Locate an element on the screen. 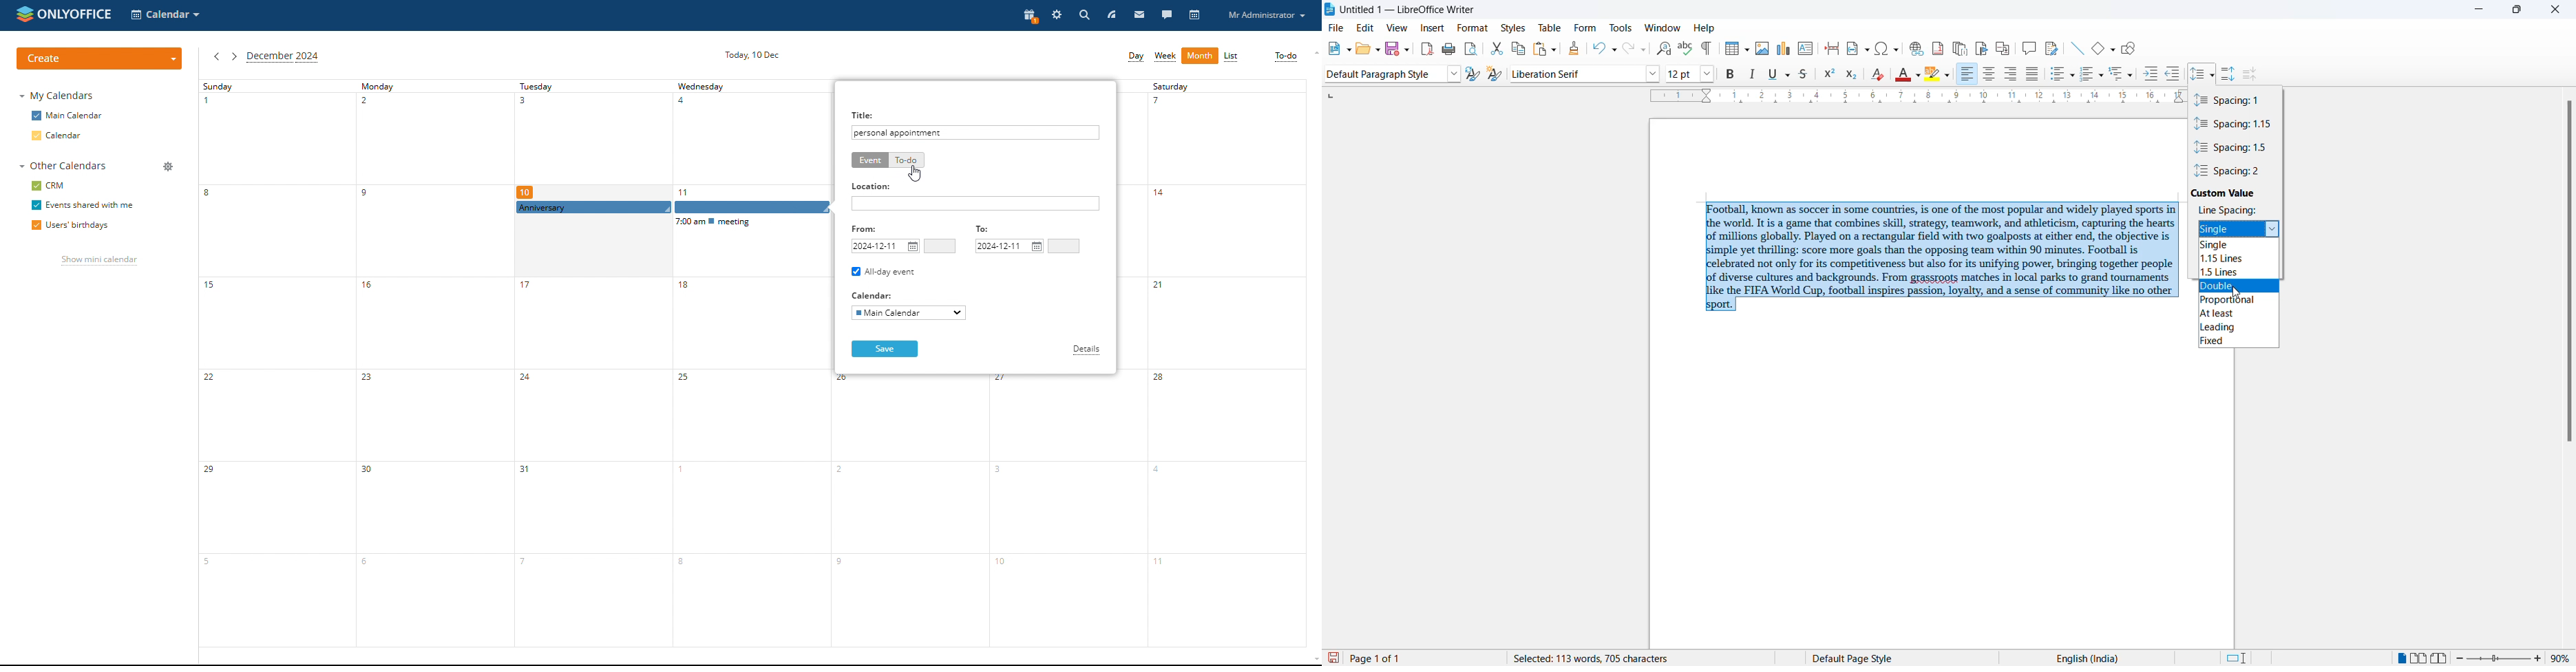 This screenshot has width=2576, height=672. search is located at coordinates (1083, 15).